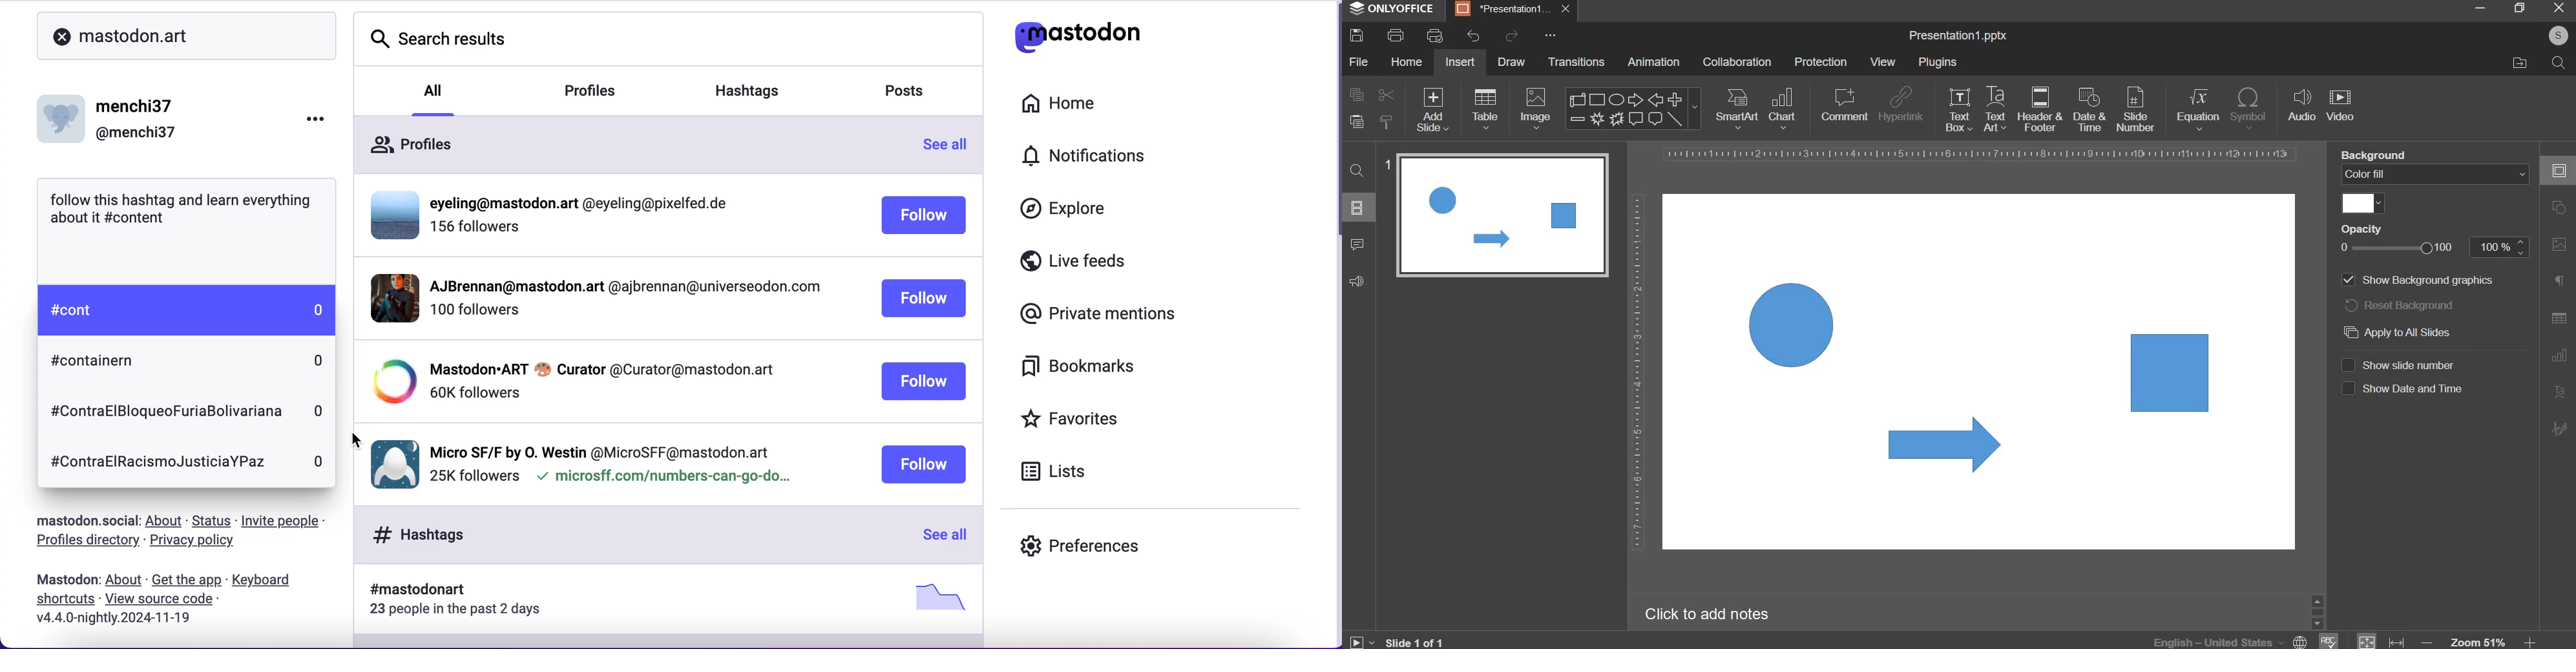 The image size is (2576, 672). I want to click on table setting, so click(2559, 317).